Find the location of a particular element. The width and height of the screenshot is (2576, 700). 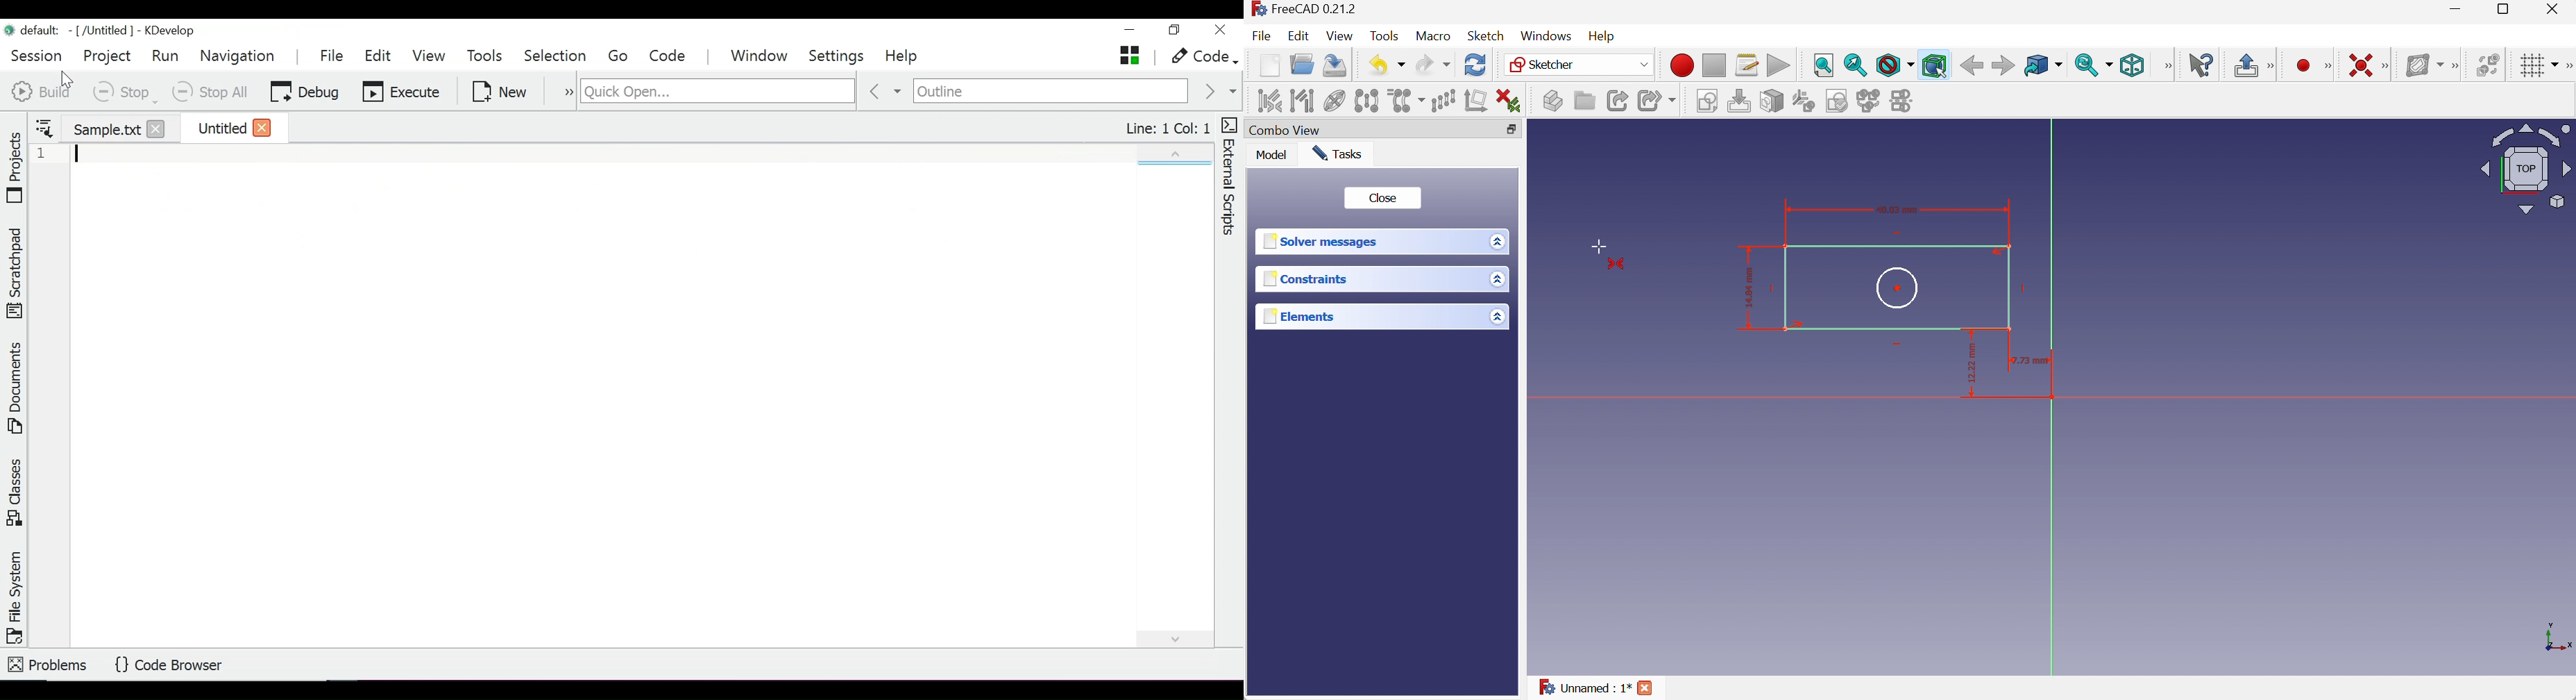

Switch virtual space is located at coordinates (2488, 65).